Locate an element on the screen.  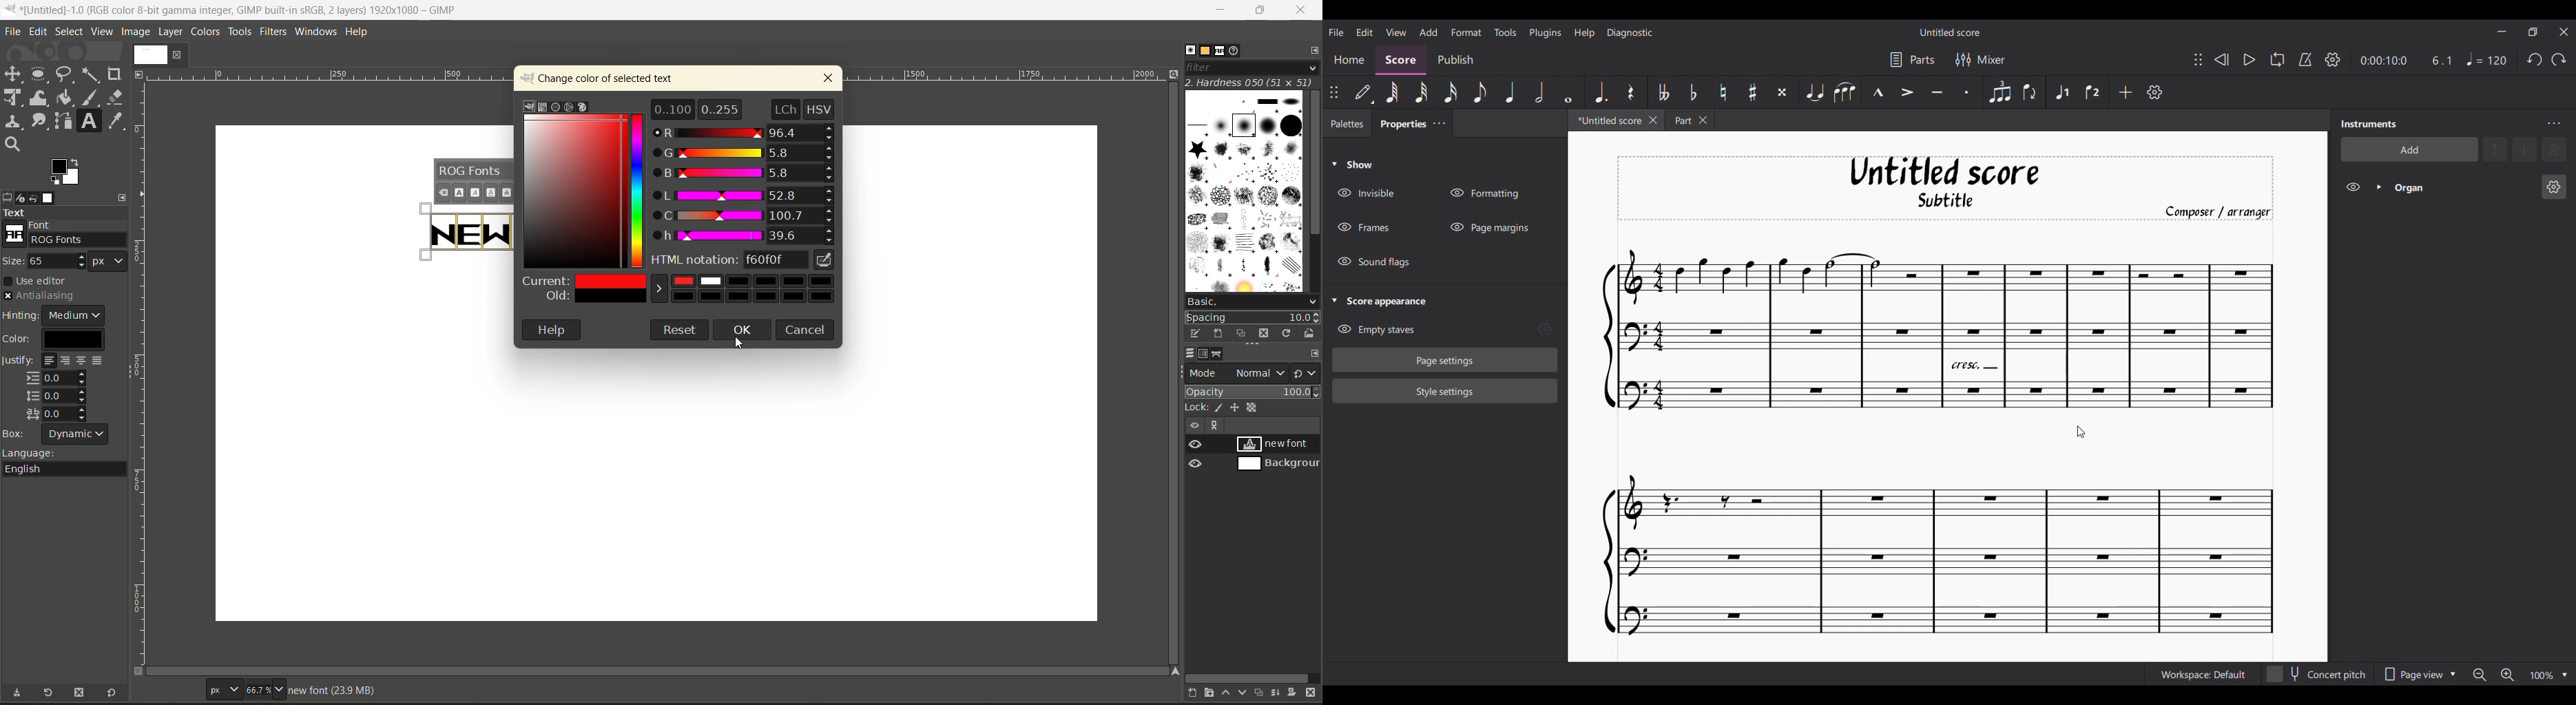
wheel is located at coordinates (570, 106).